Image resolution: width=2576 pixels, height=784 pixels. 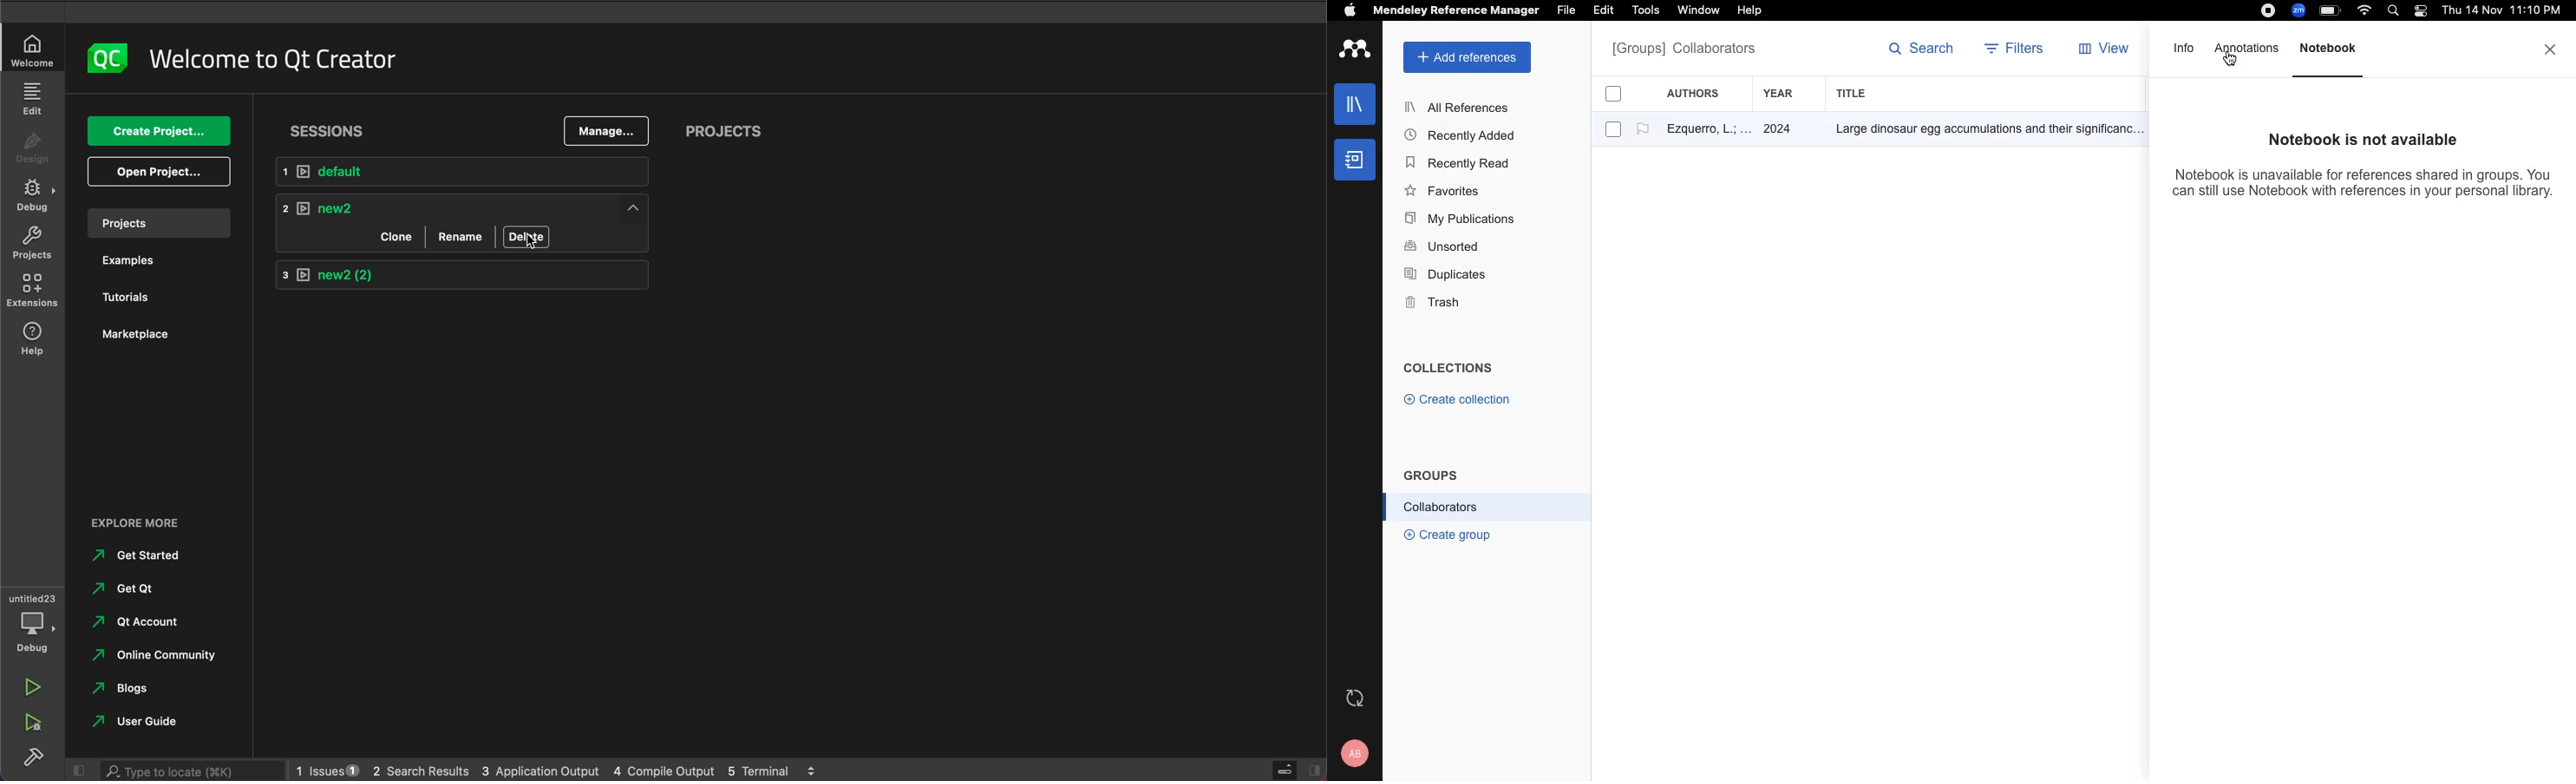 I want to click on COLLECTIONS, so click(x=1448, y=370).